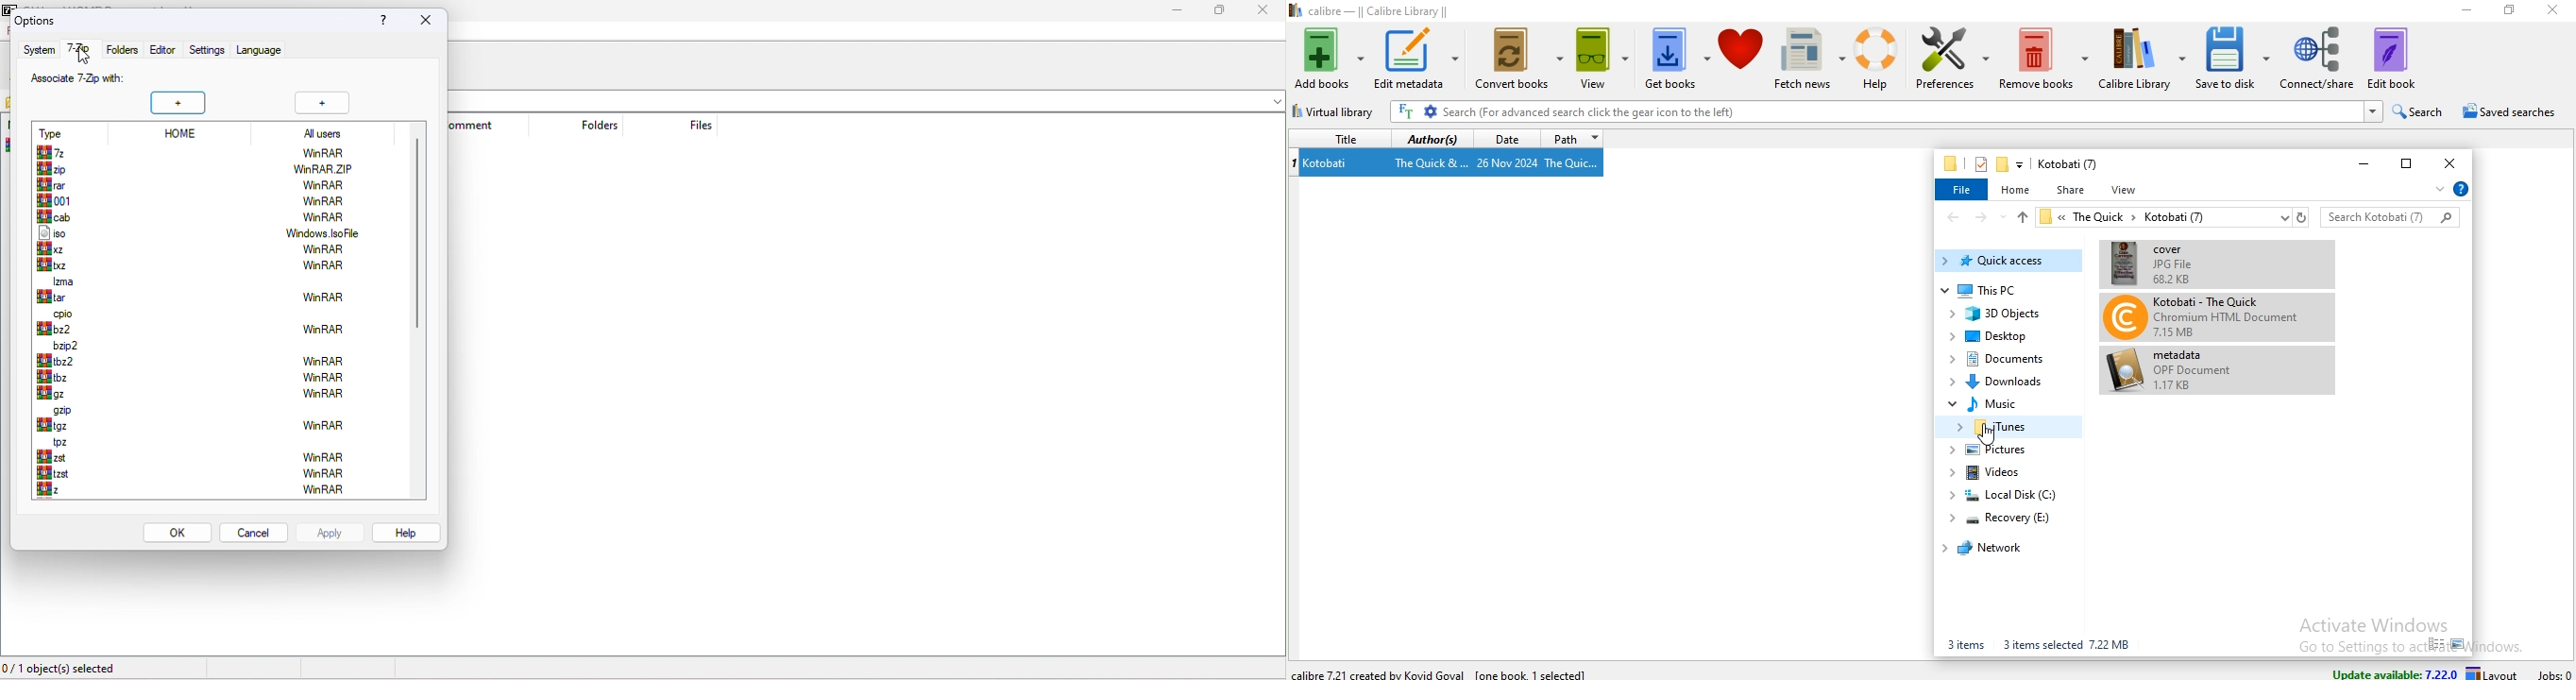 The image size is (2576, 700). What do you see at coordinates (2301, 216) in the screenshot?
I see `refresh` at bounding box center [2301, 216].